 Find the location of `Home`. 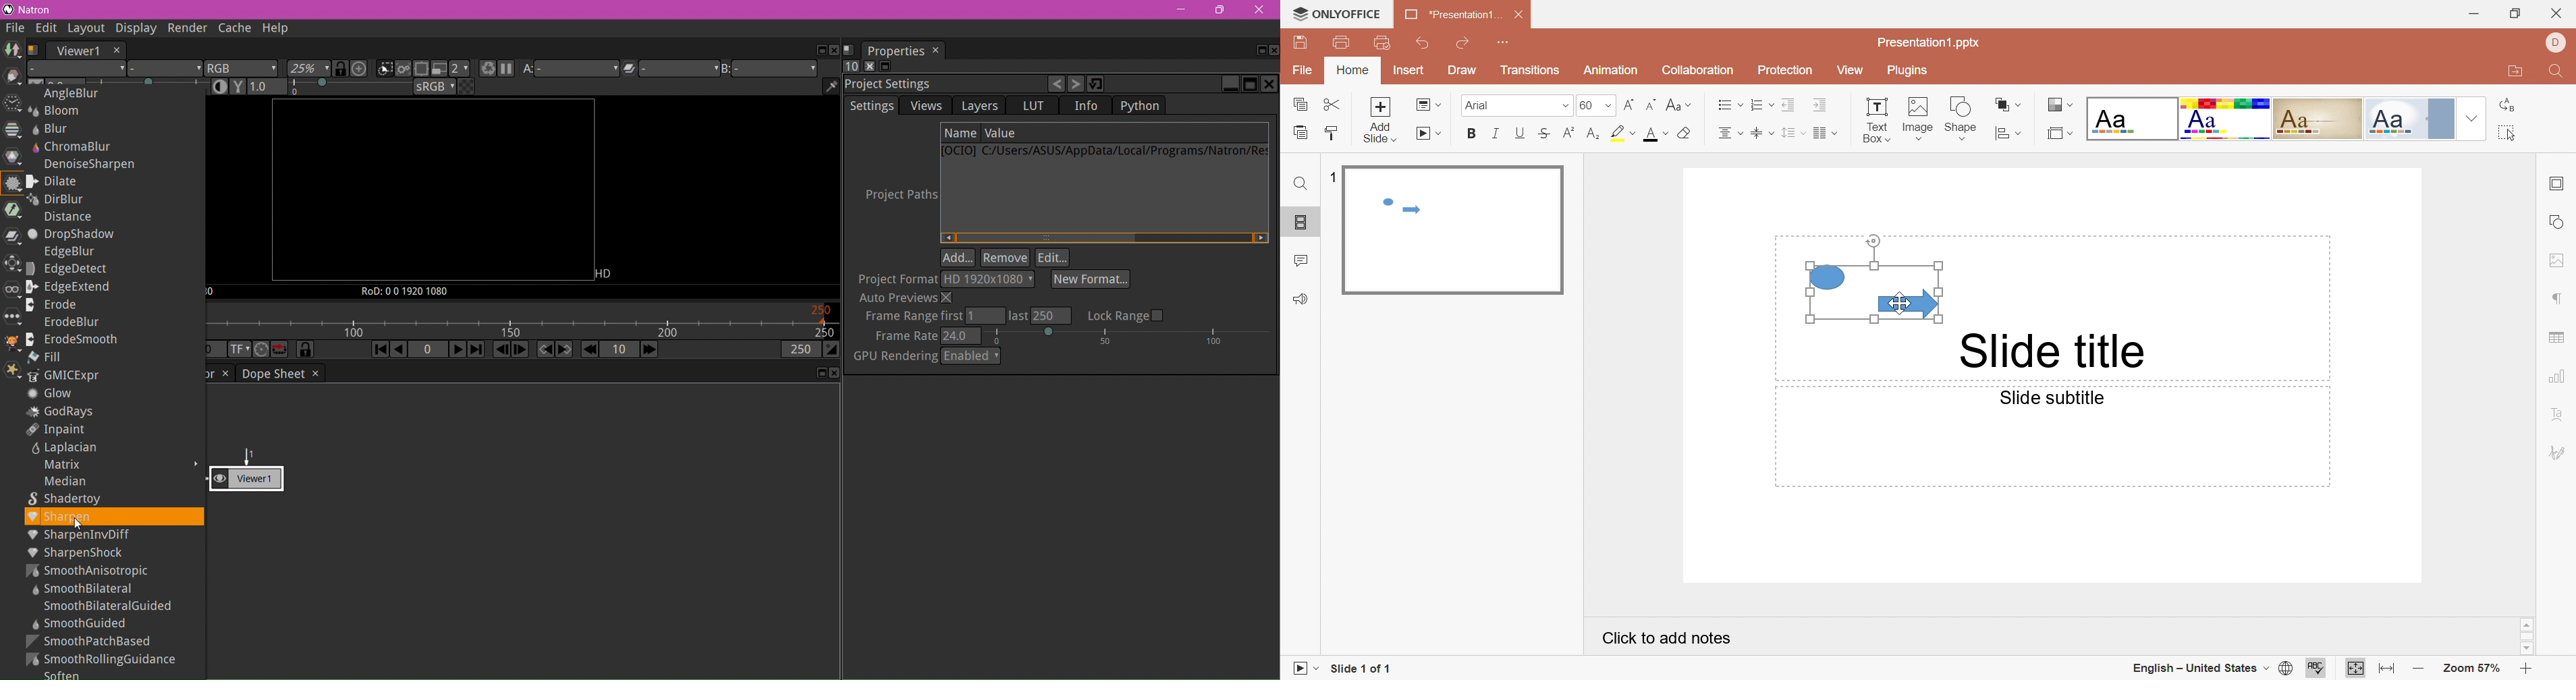

Home is located at coordinates (1354, 72).